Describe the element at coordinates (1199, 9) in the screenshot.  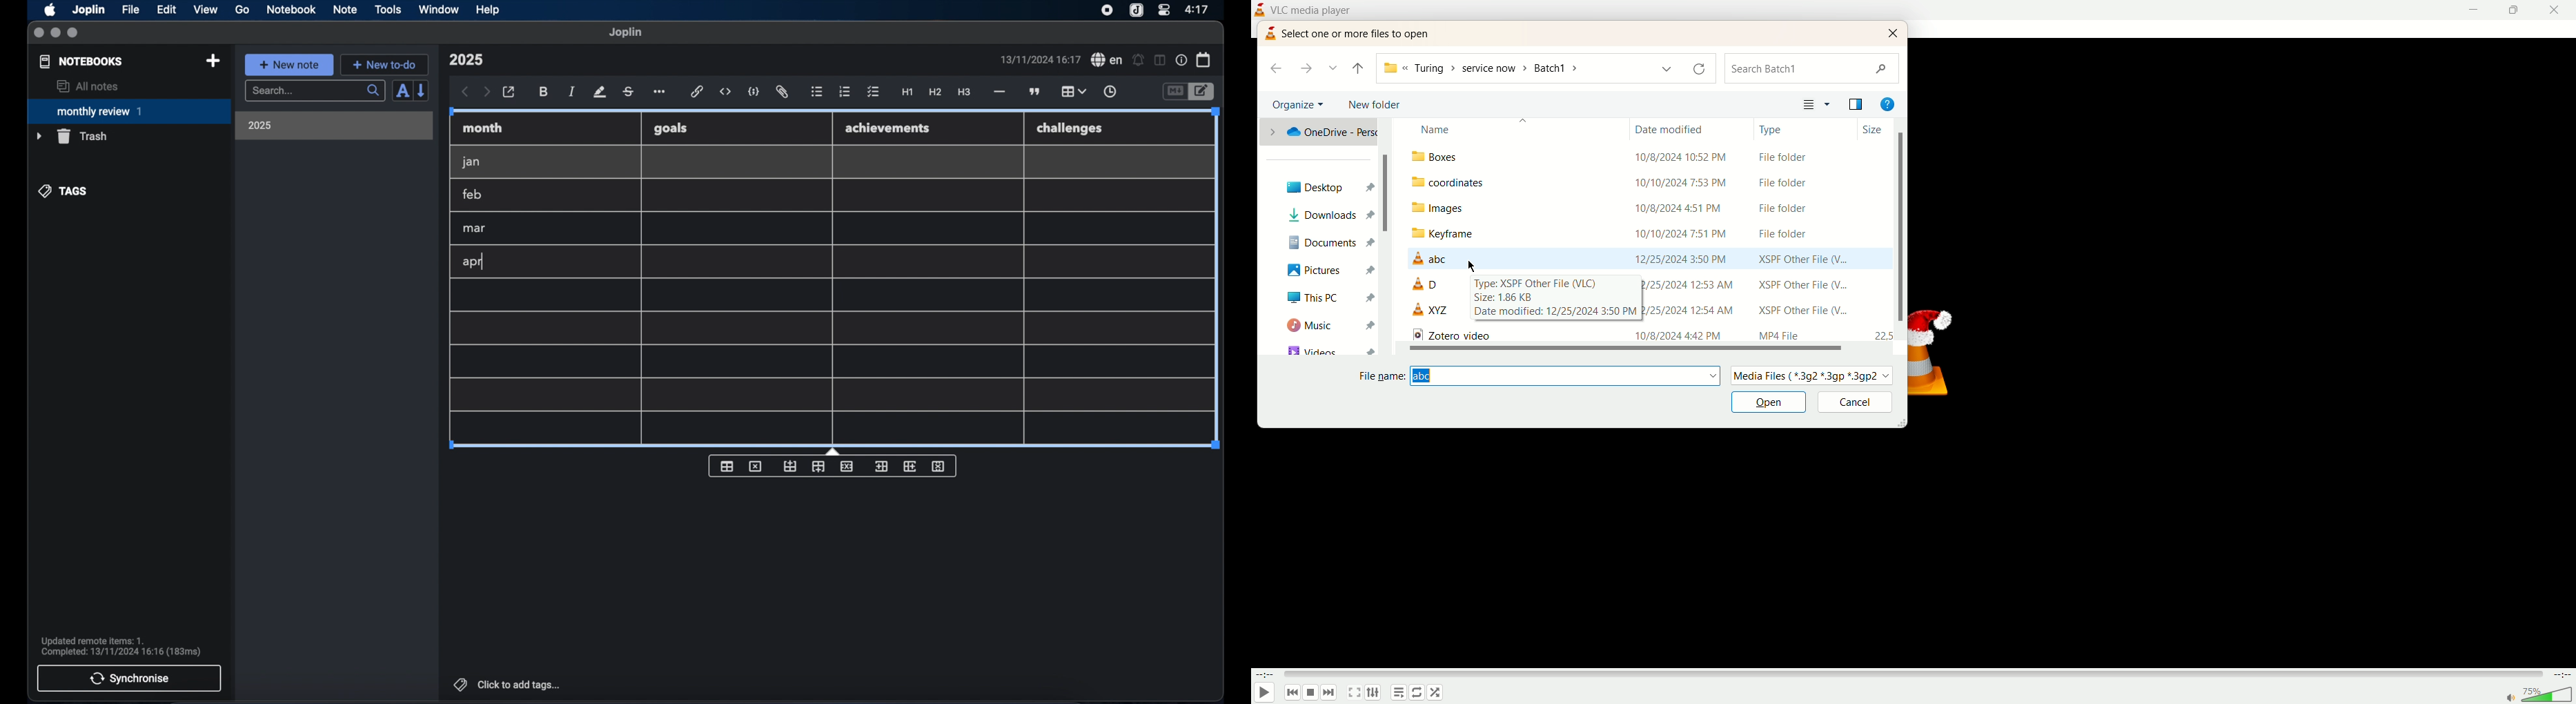
I see `time` at that location.